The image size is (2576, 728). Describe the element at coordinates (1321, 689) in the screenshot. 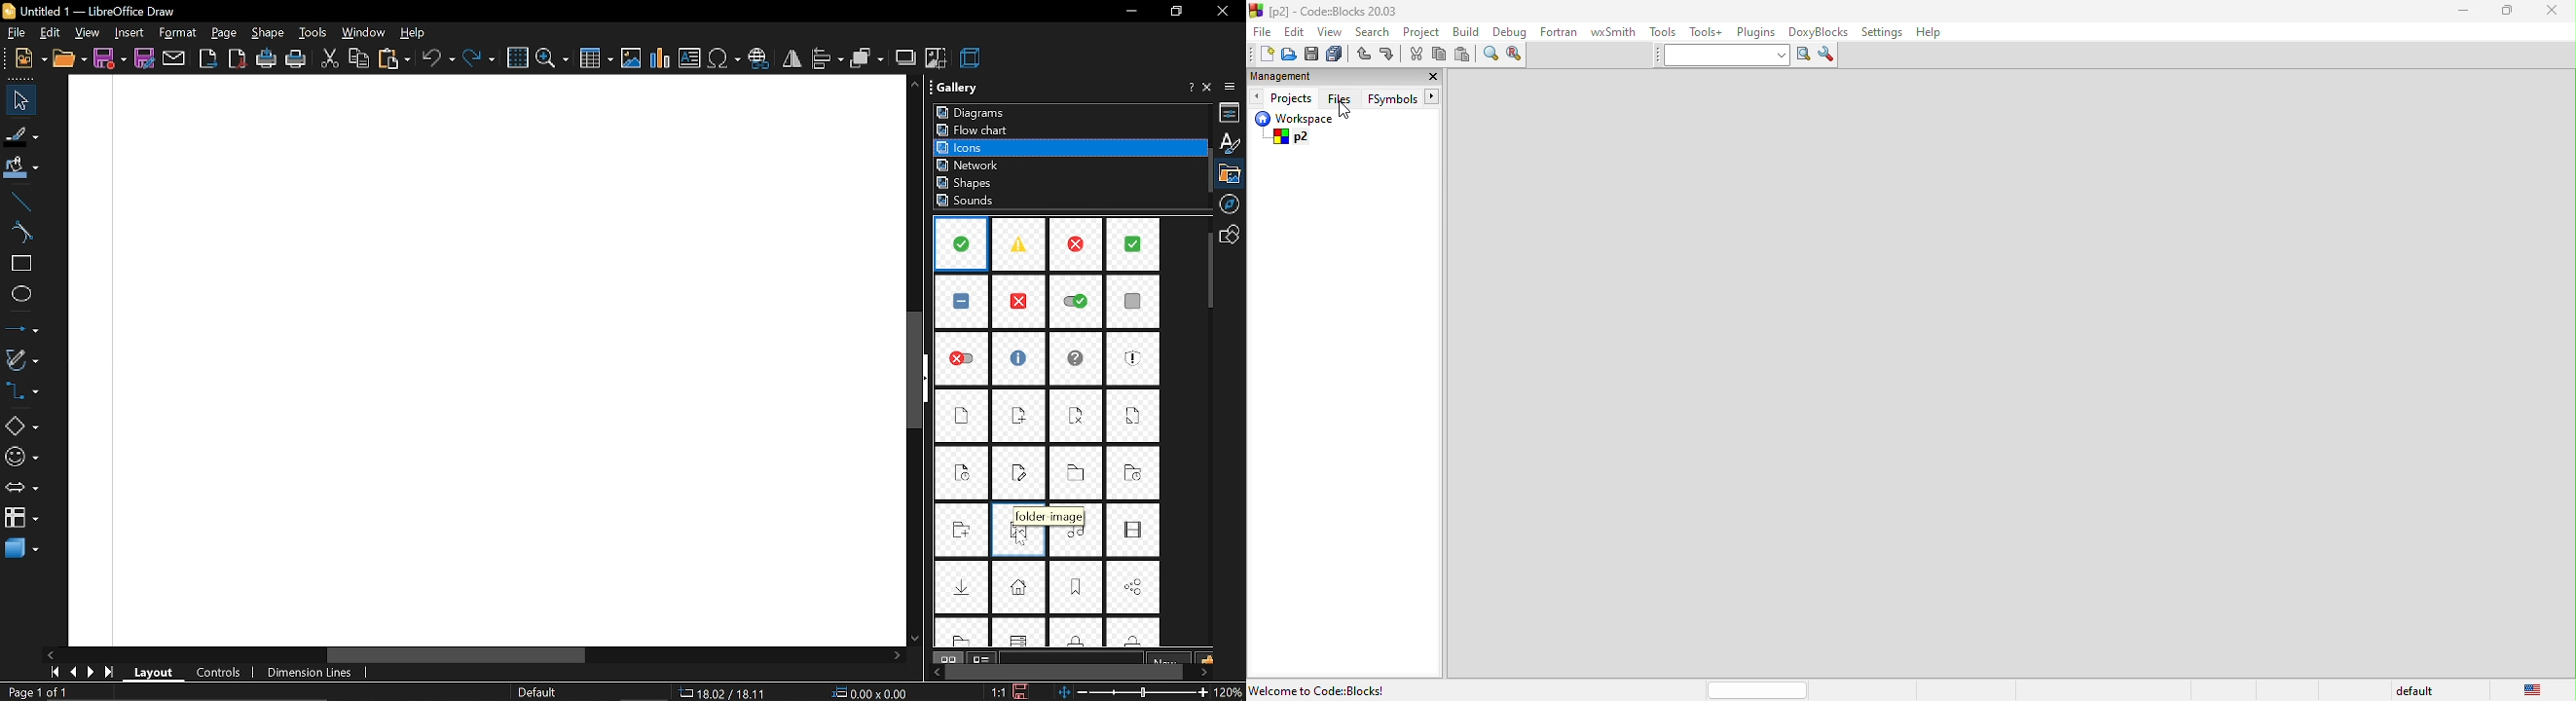

I see `welcome to code::blocks!` at that location.